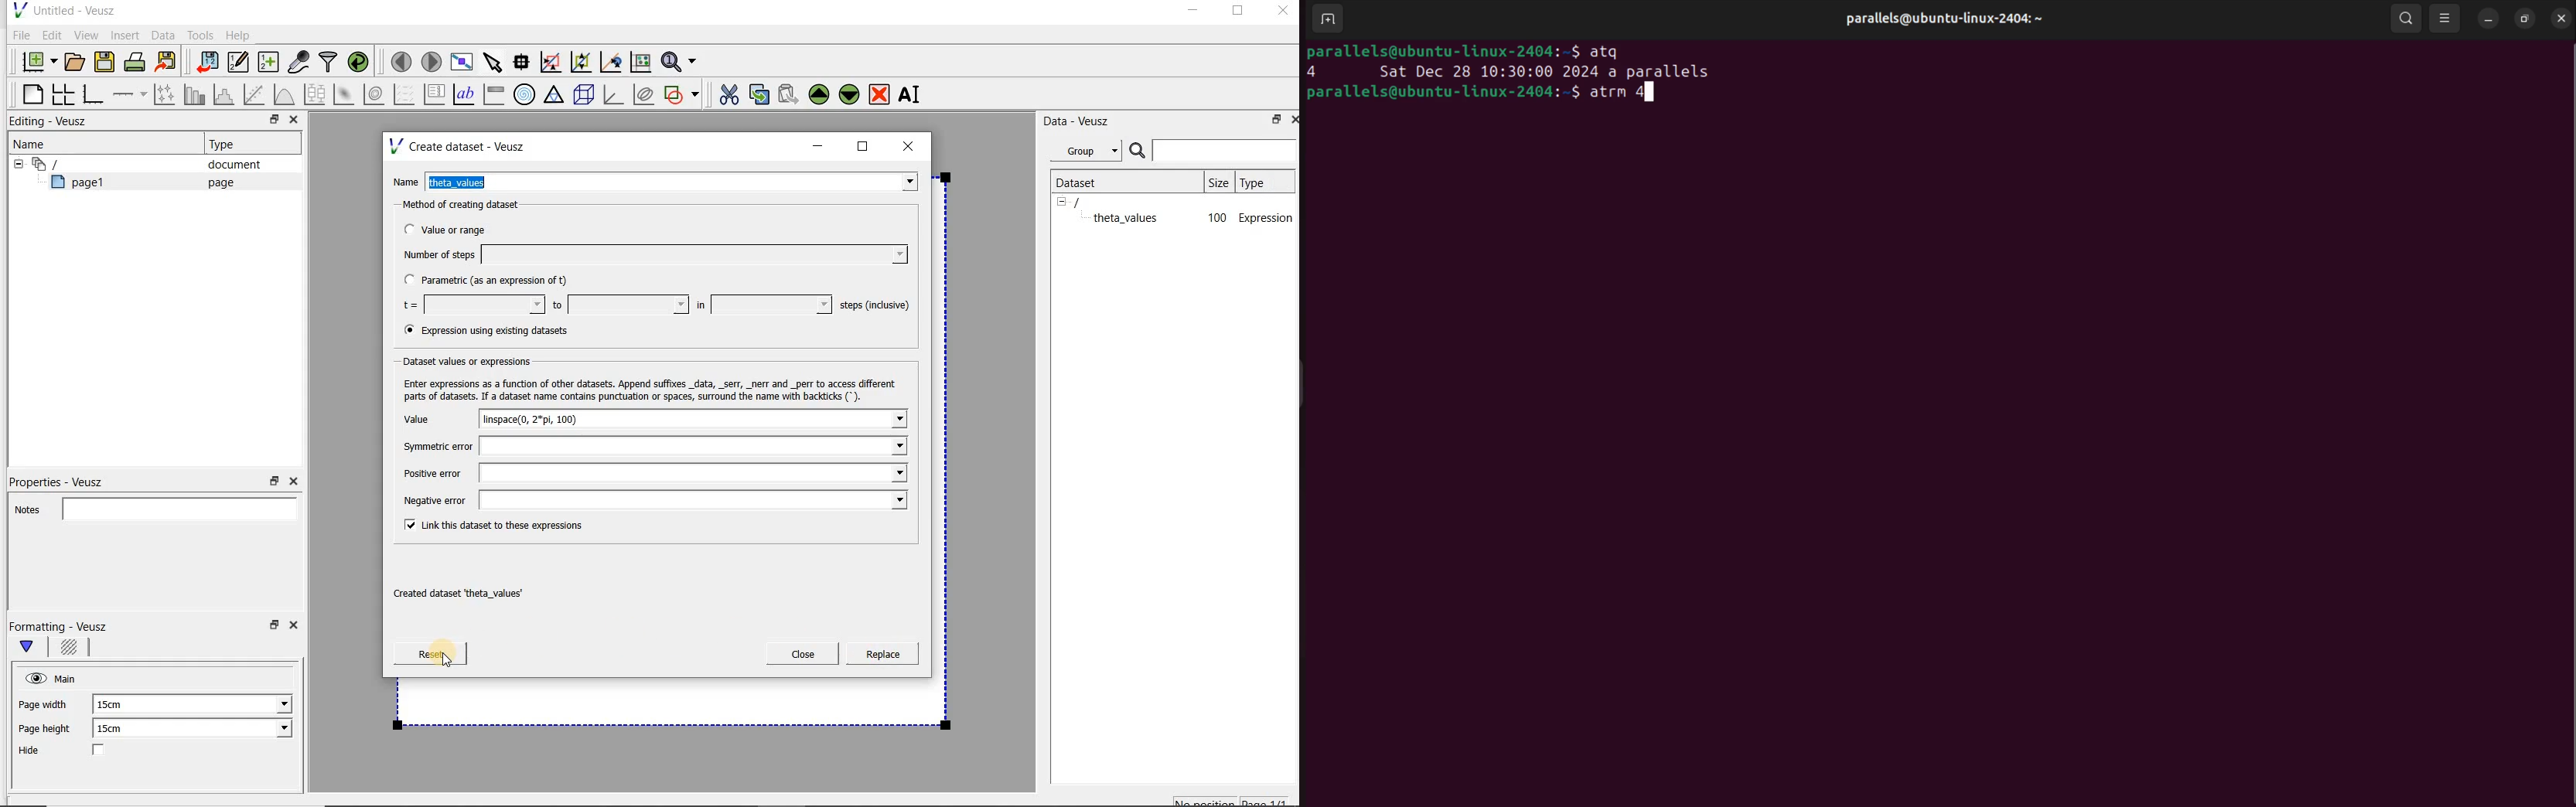 This screenshot has height=812, width=2576. What do you see at coordinates (1268, 182) in the screenshot?
I see `Type` at bounding box center [1268, 182].